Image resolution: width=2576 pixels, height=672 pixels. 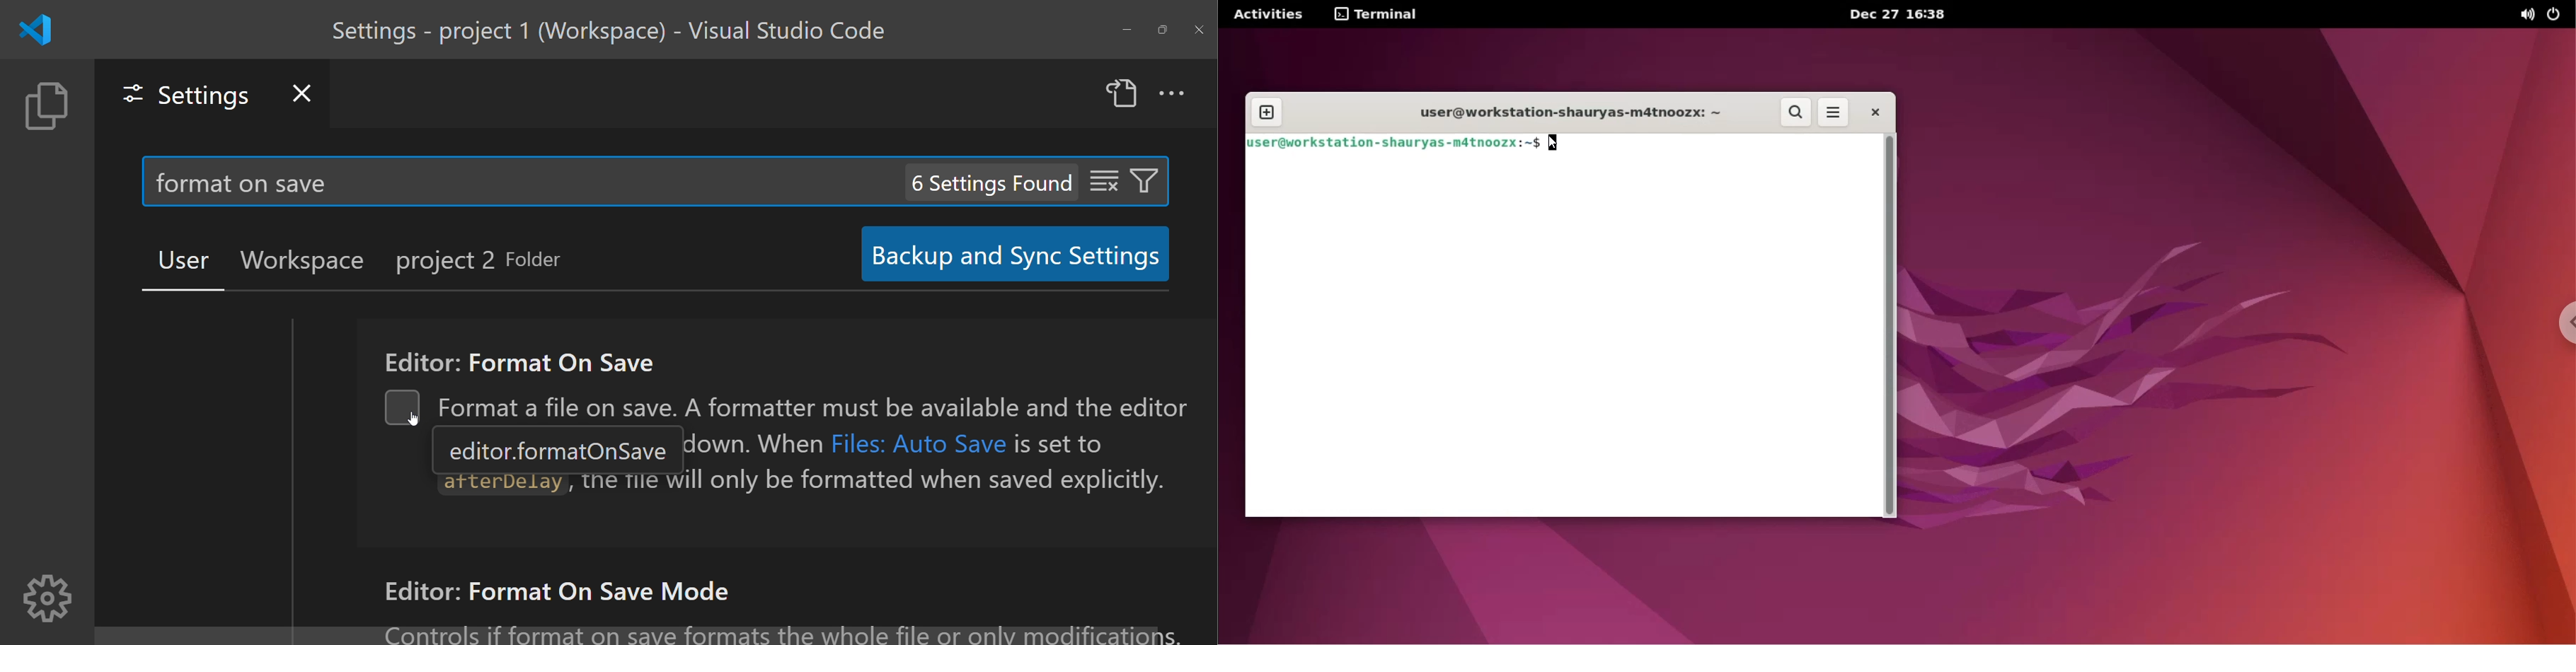 I want to click on search, so click(x=1798, y=113).